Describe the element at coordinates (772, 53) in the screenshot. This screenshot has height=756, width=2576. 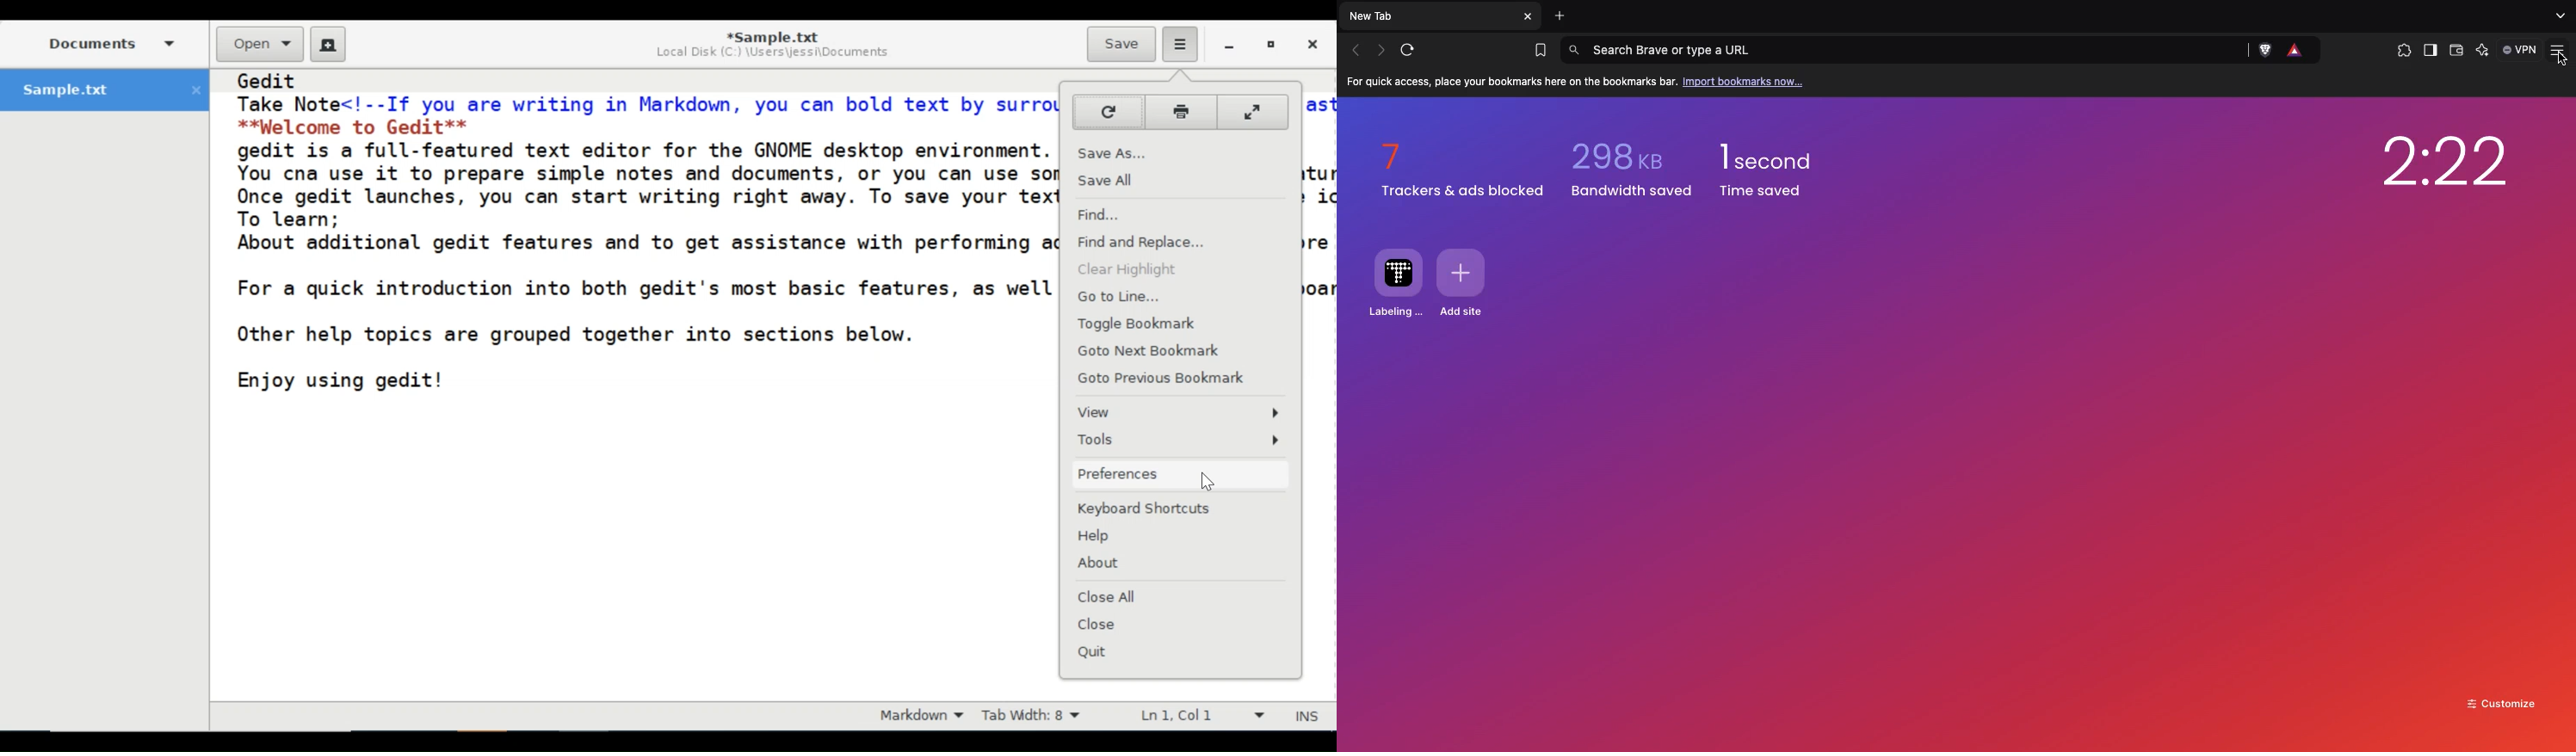
I see `Local Disk (C:) \Users\jessi\Documents` at that location.